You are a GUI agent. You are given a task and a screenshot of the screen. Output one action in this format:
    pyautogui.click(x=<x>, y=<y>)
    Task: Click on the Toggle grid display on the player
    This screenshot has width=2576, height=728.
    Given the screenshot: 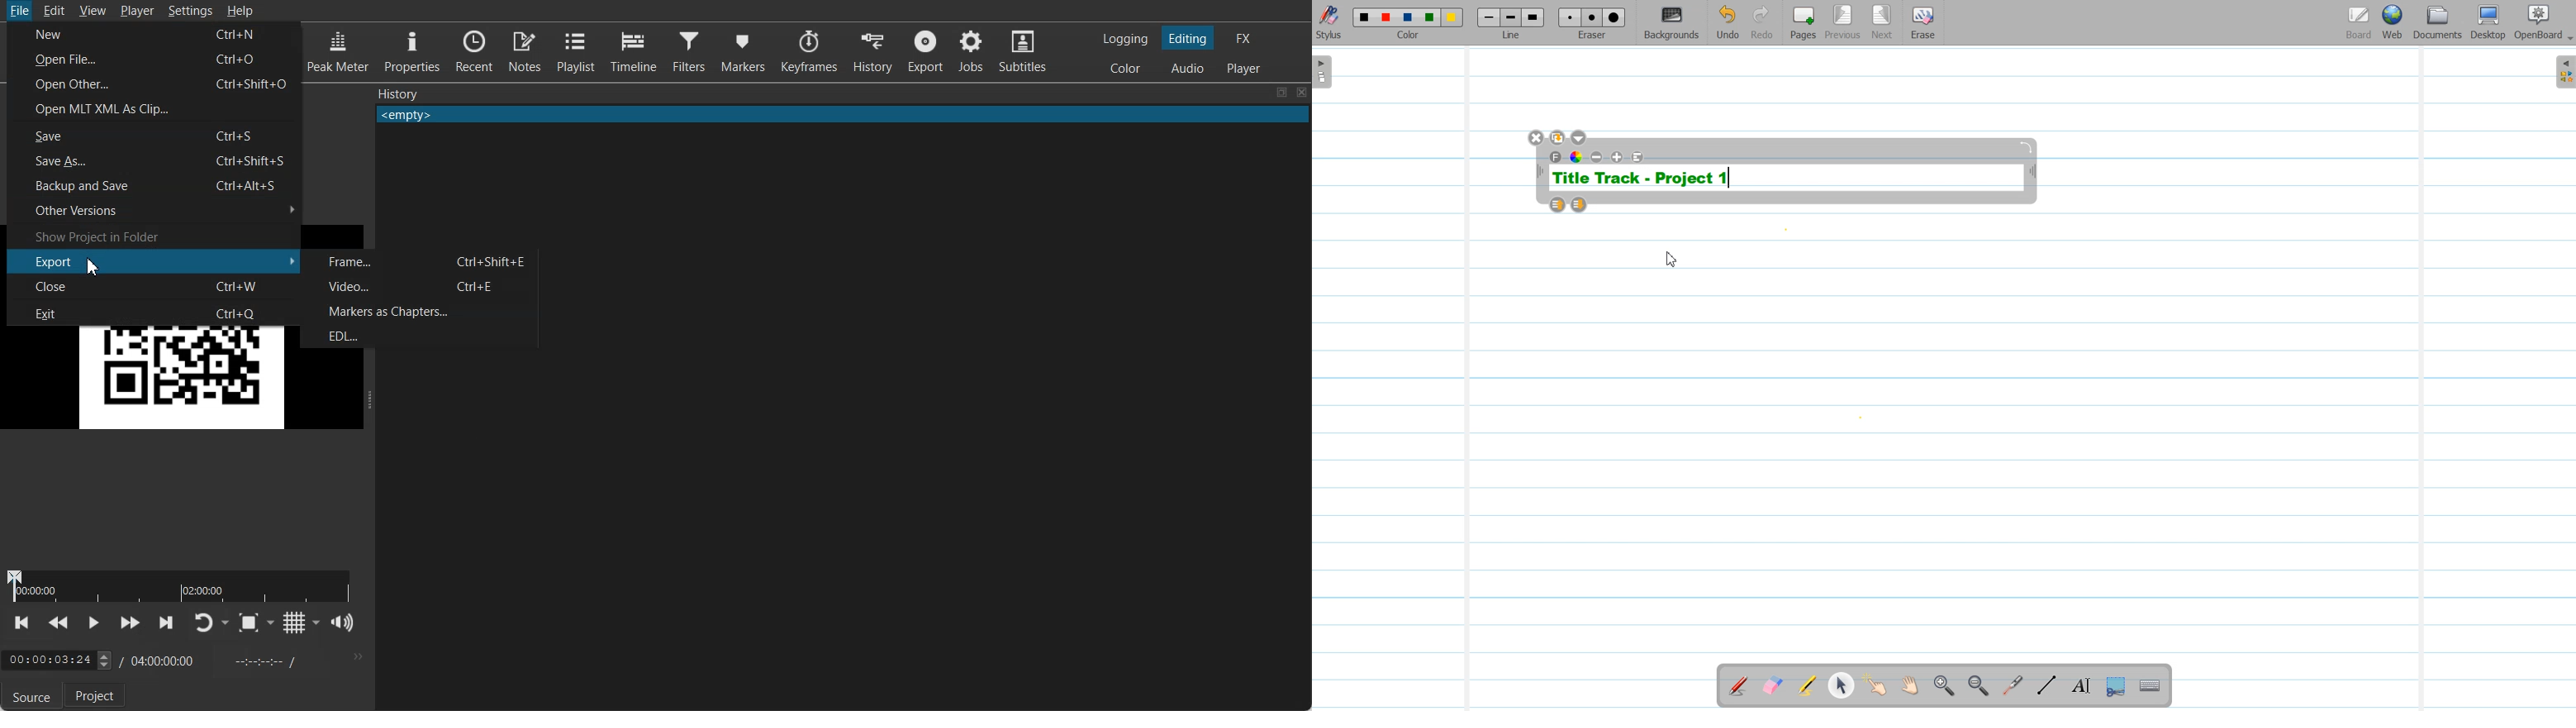 What is the action you would take?
    pyautogui.click(x=293, y=623)
    